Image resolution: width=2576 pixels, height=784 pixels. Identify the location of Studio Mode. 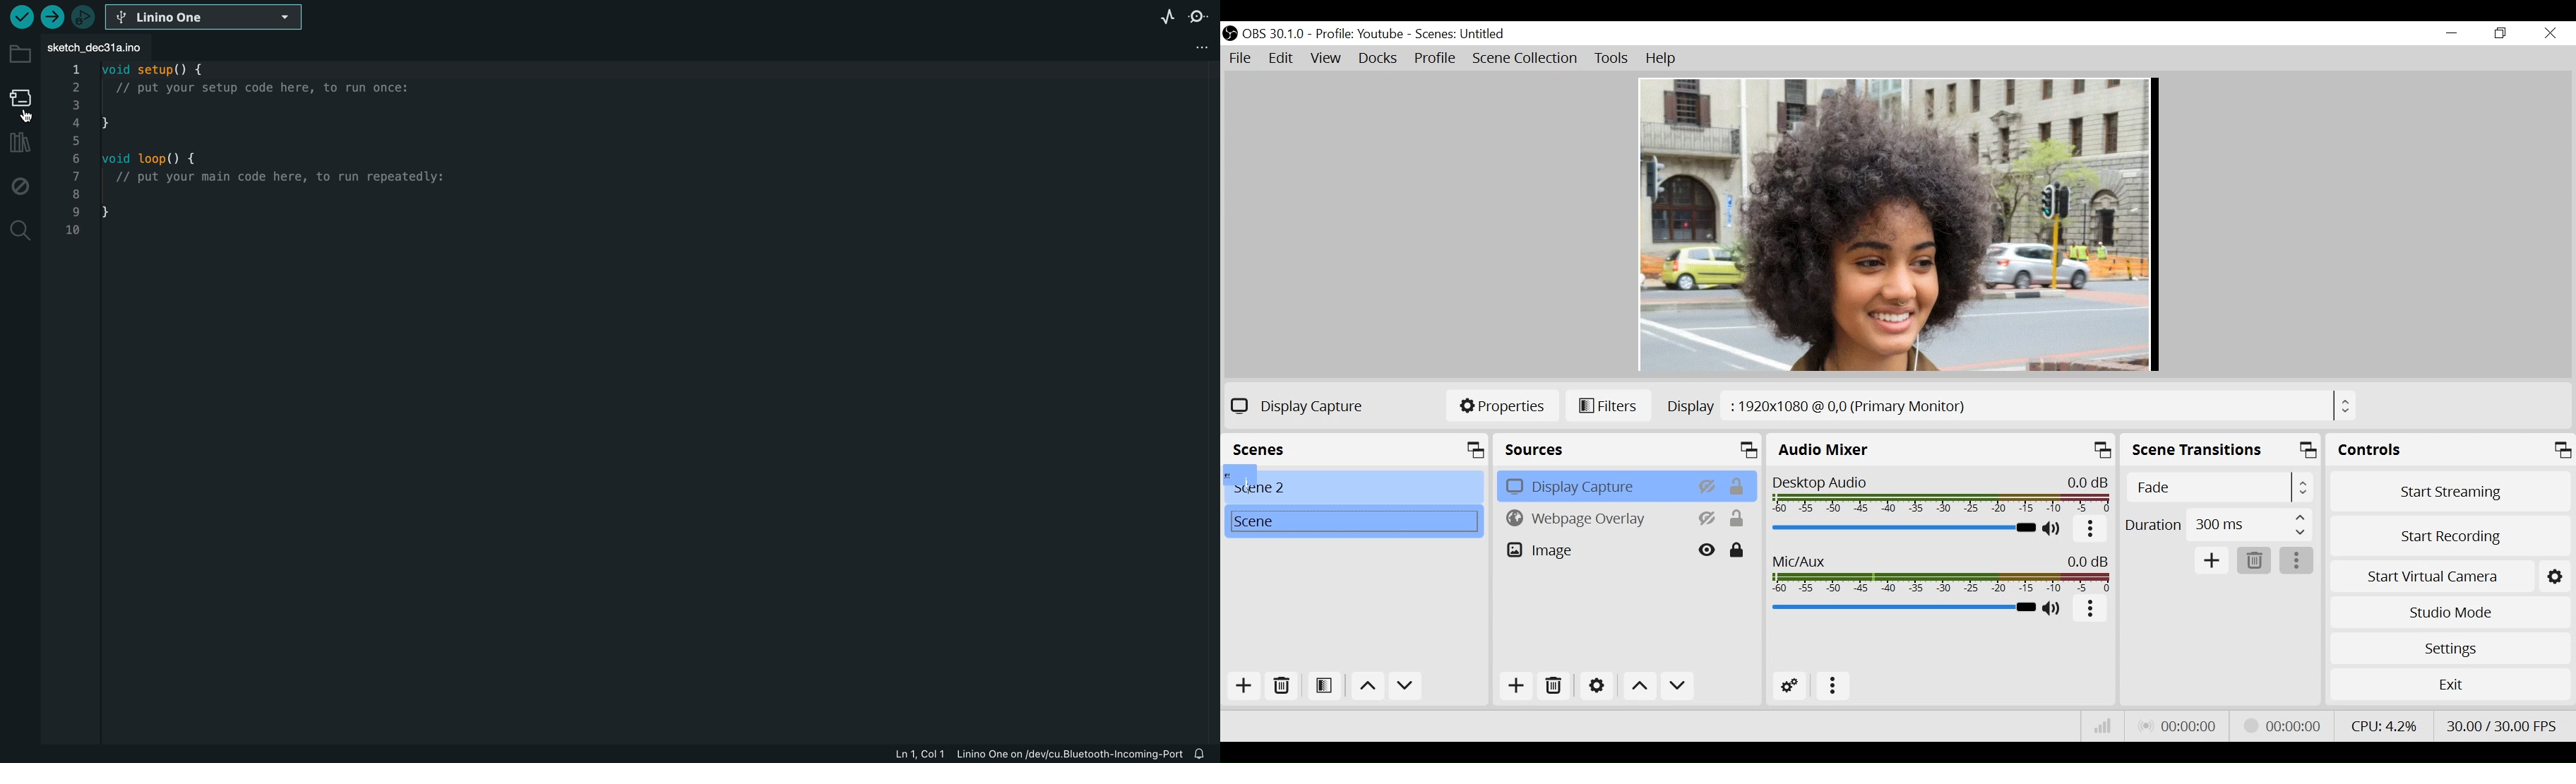
(2447, 613).